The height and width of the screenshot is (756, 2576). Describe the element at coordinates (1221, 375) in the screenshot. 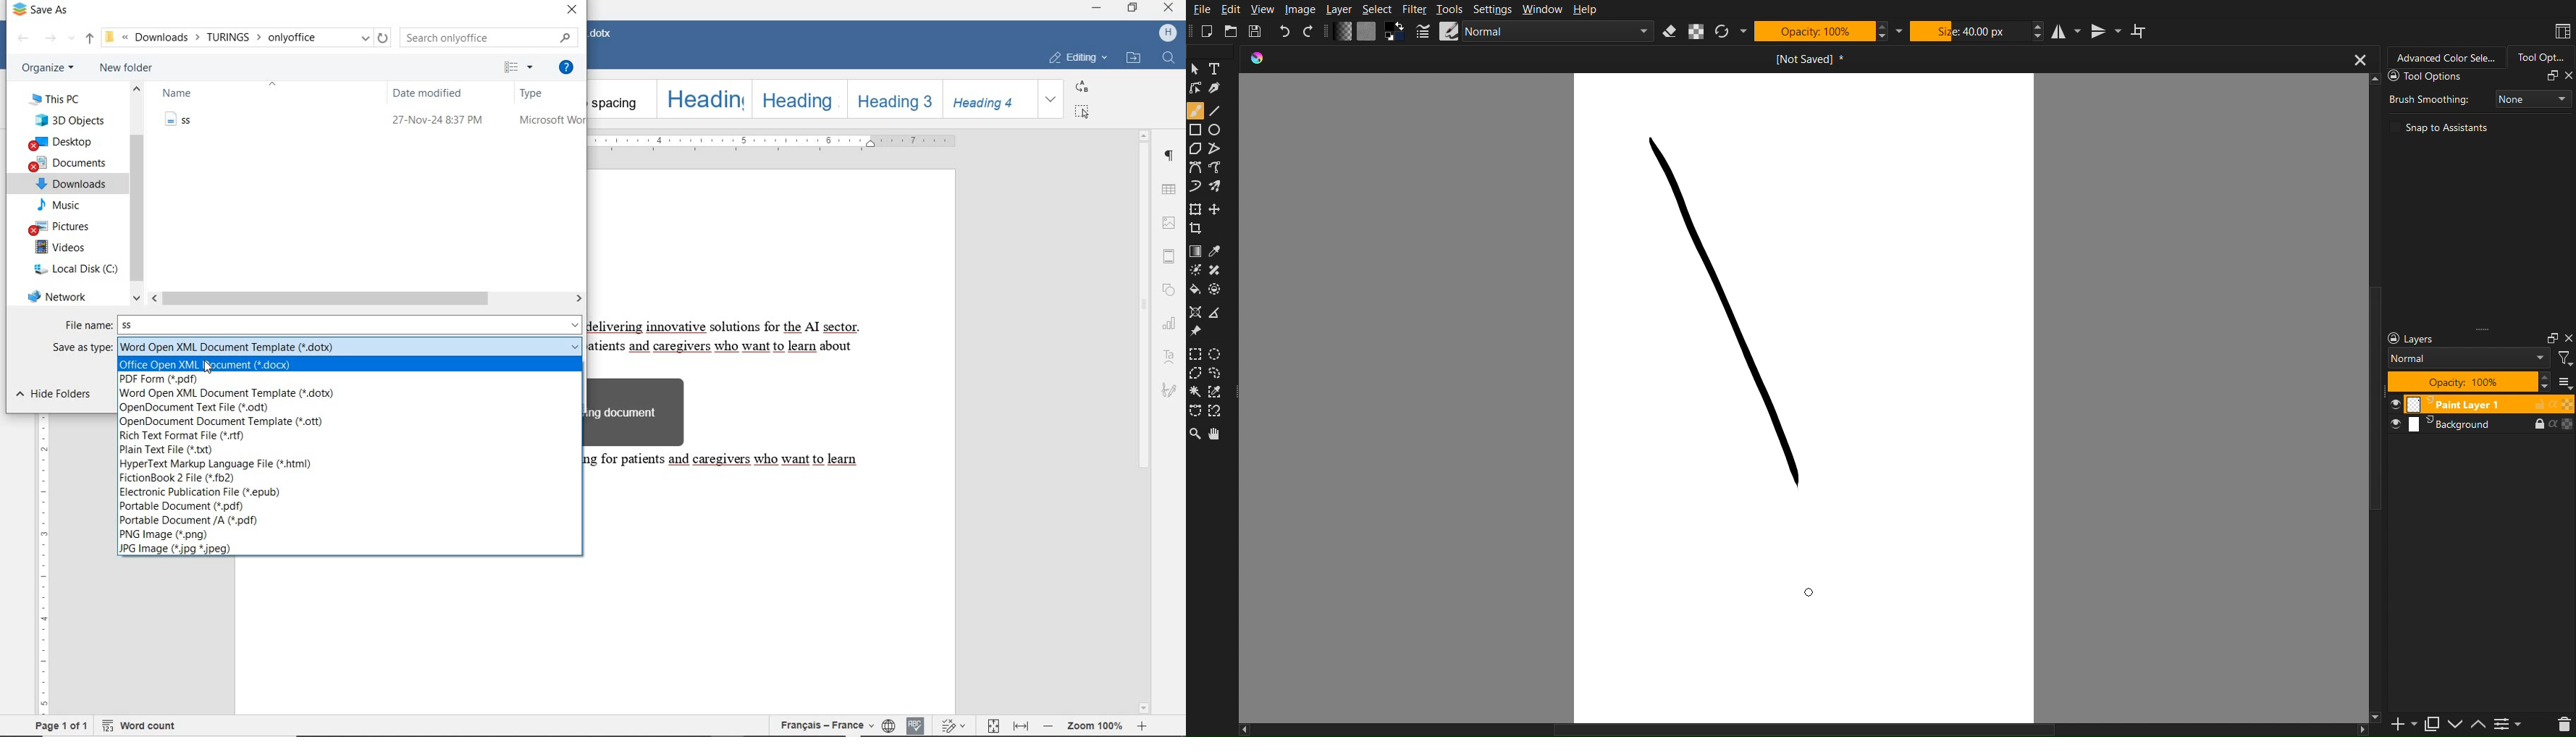

I see `Custom Shape Marquee Tool` at that location.